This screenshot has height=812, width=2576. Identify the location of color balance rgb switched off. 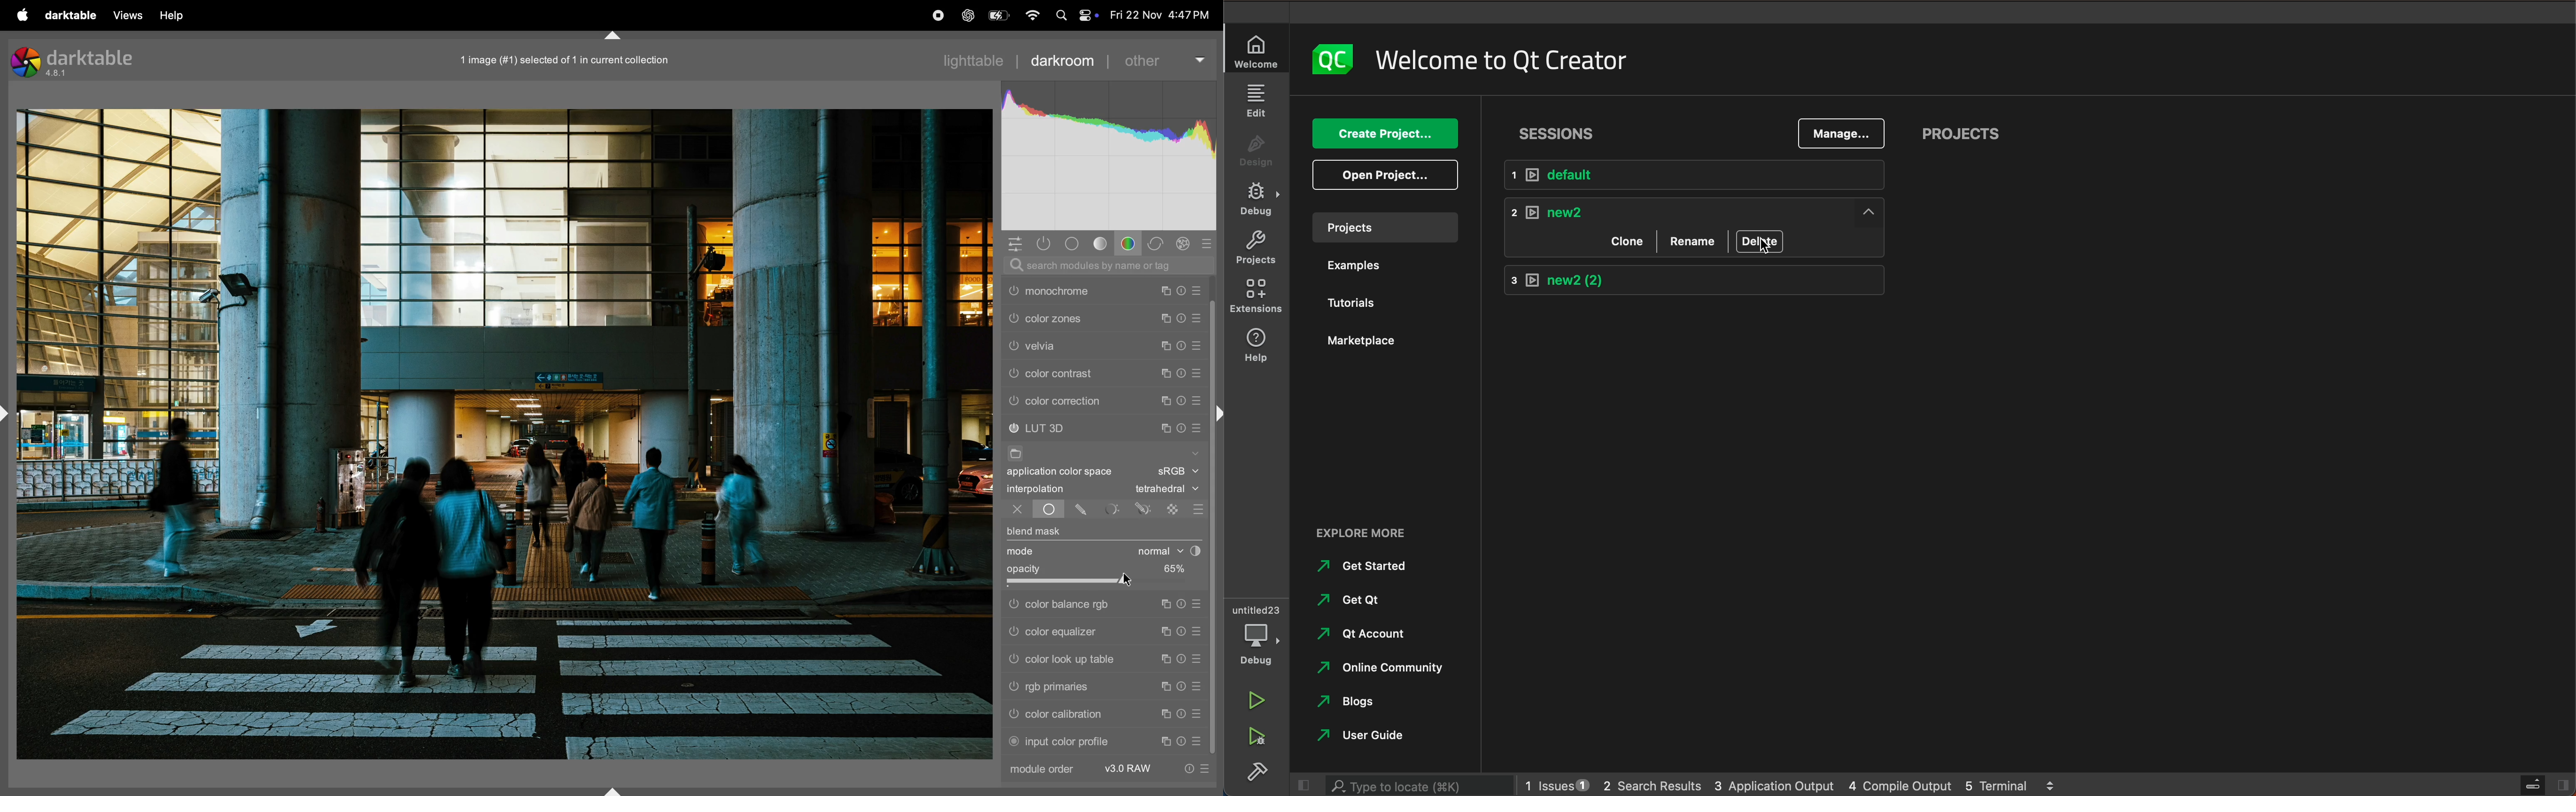
(1013, 604).